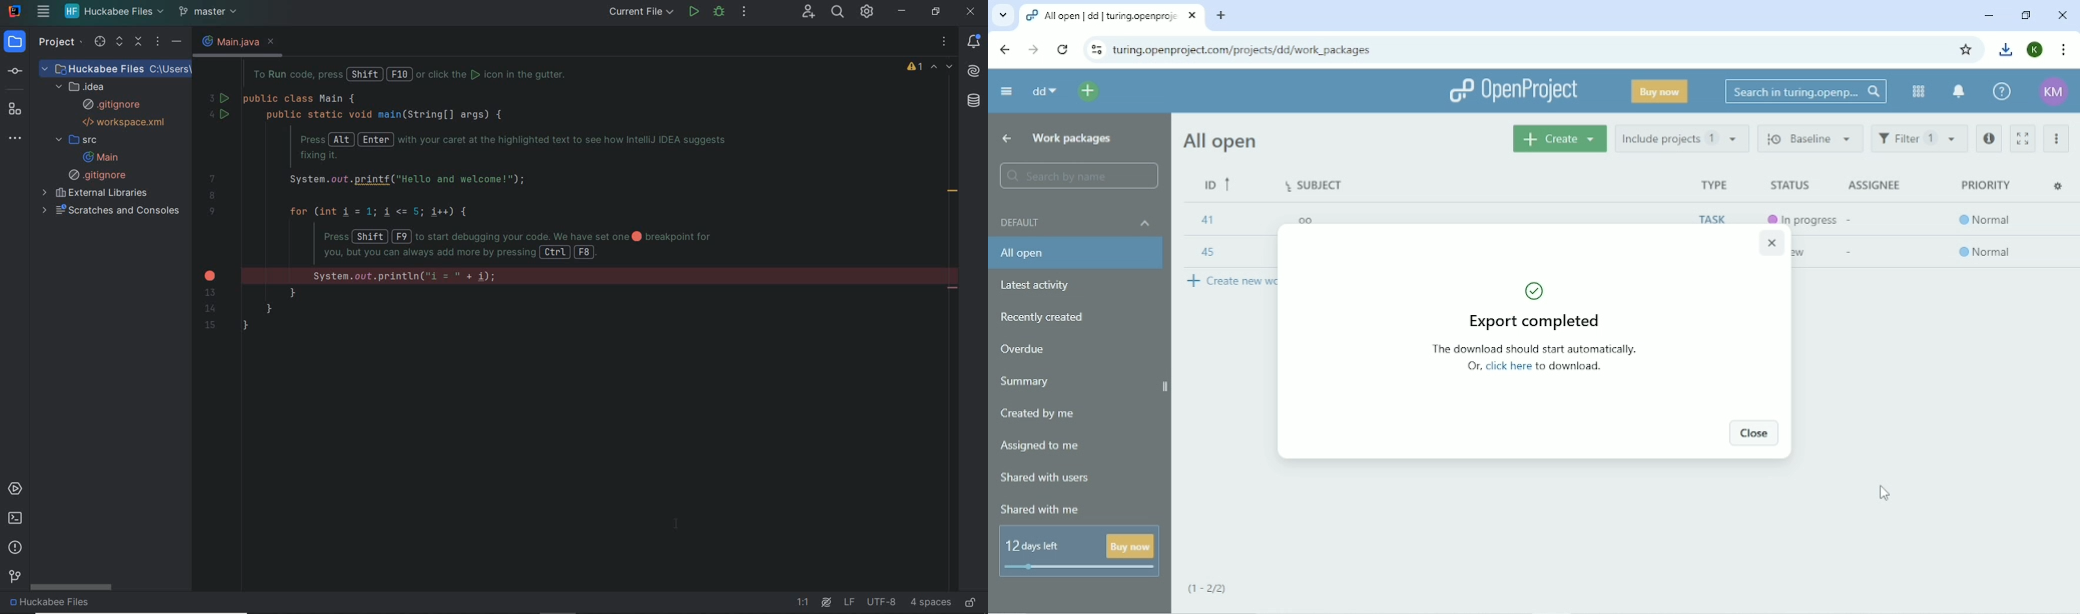 This screenshot has height=616, width=2100. I want to click on All open, so click(1223, 141).